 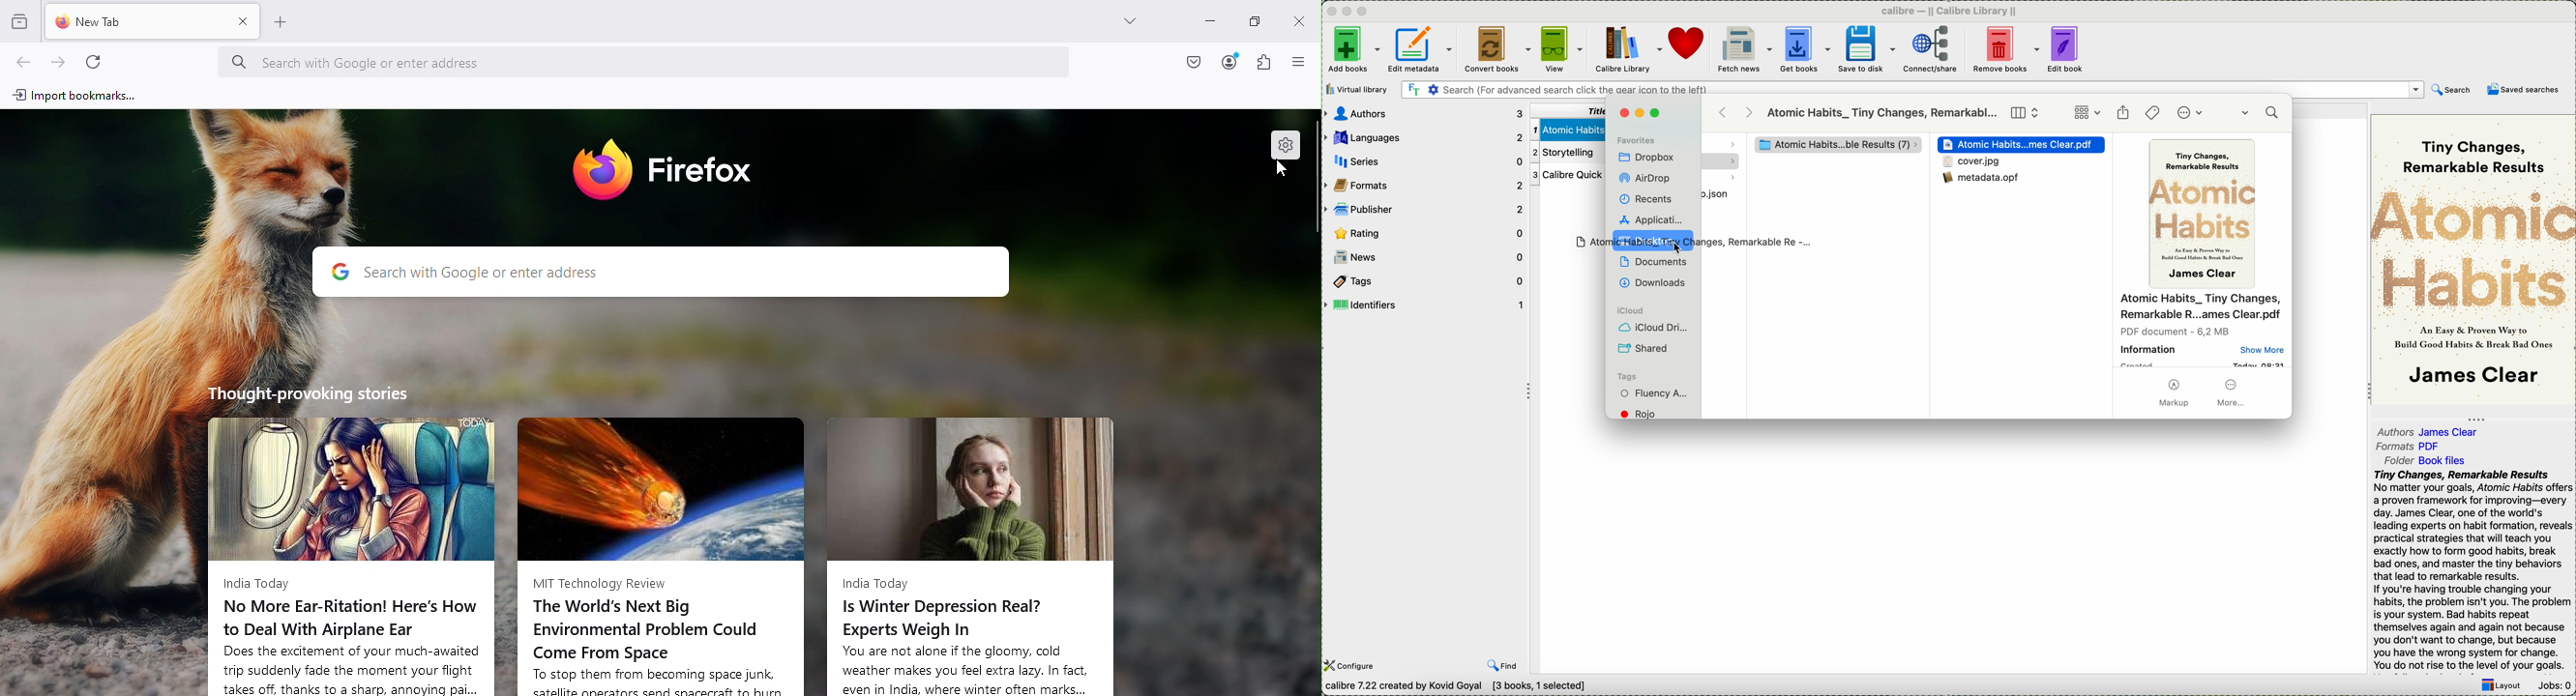 What do you see at coordinates (1911, 90) in the screenshot?
I see `search bar` at bounding box center [1911, 90].